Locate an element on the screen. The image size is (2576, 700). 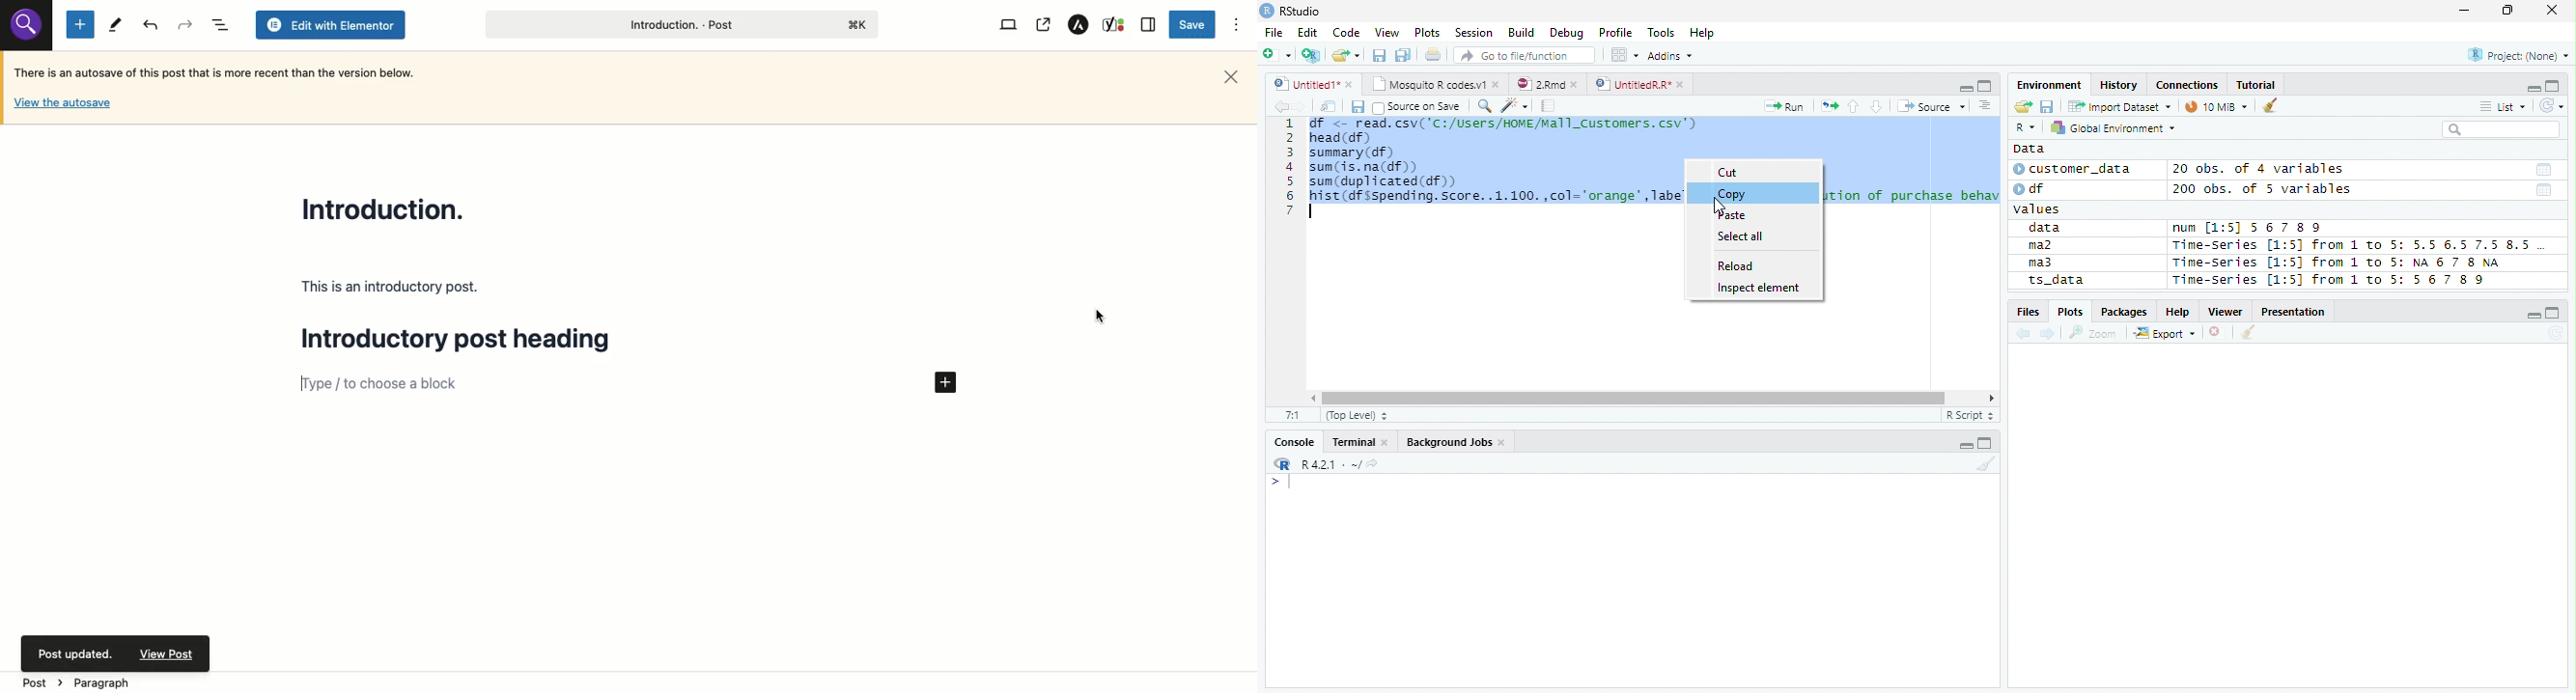
Open Folder is located at coordinates (1347, 54).